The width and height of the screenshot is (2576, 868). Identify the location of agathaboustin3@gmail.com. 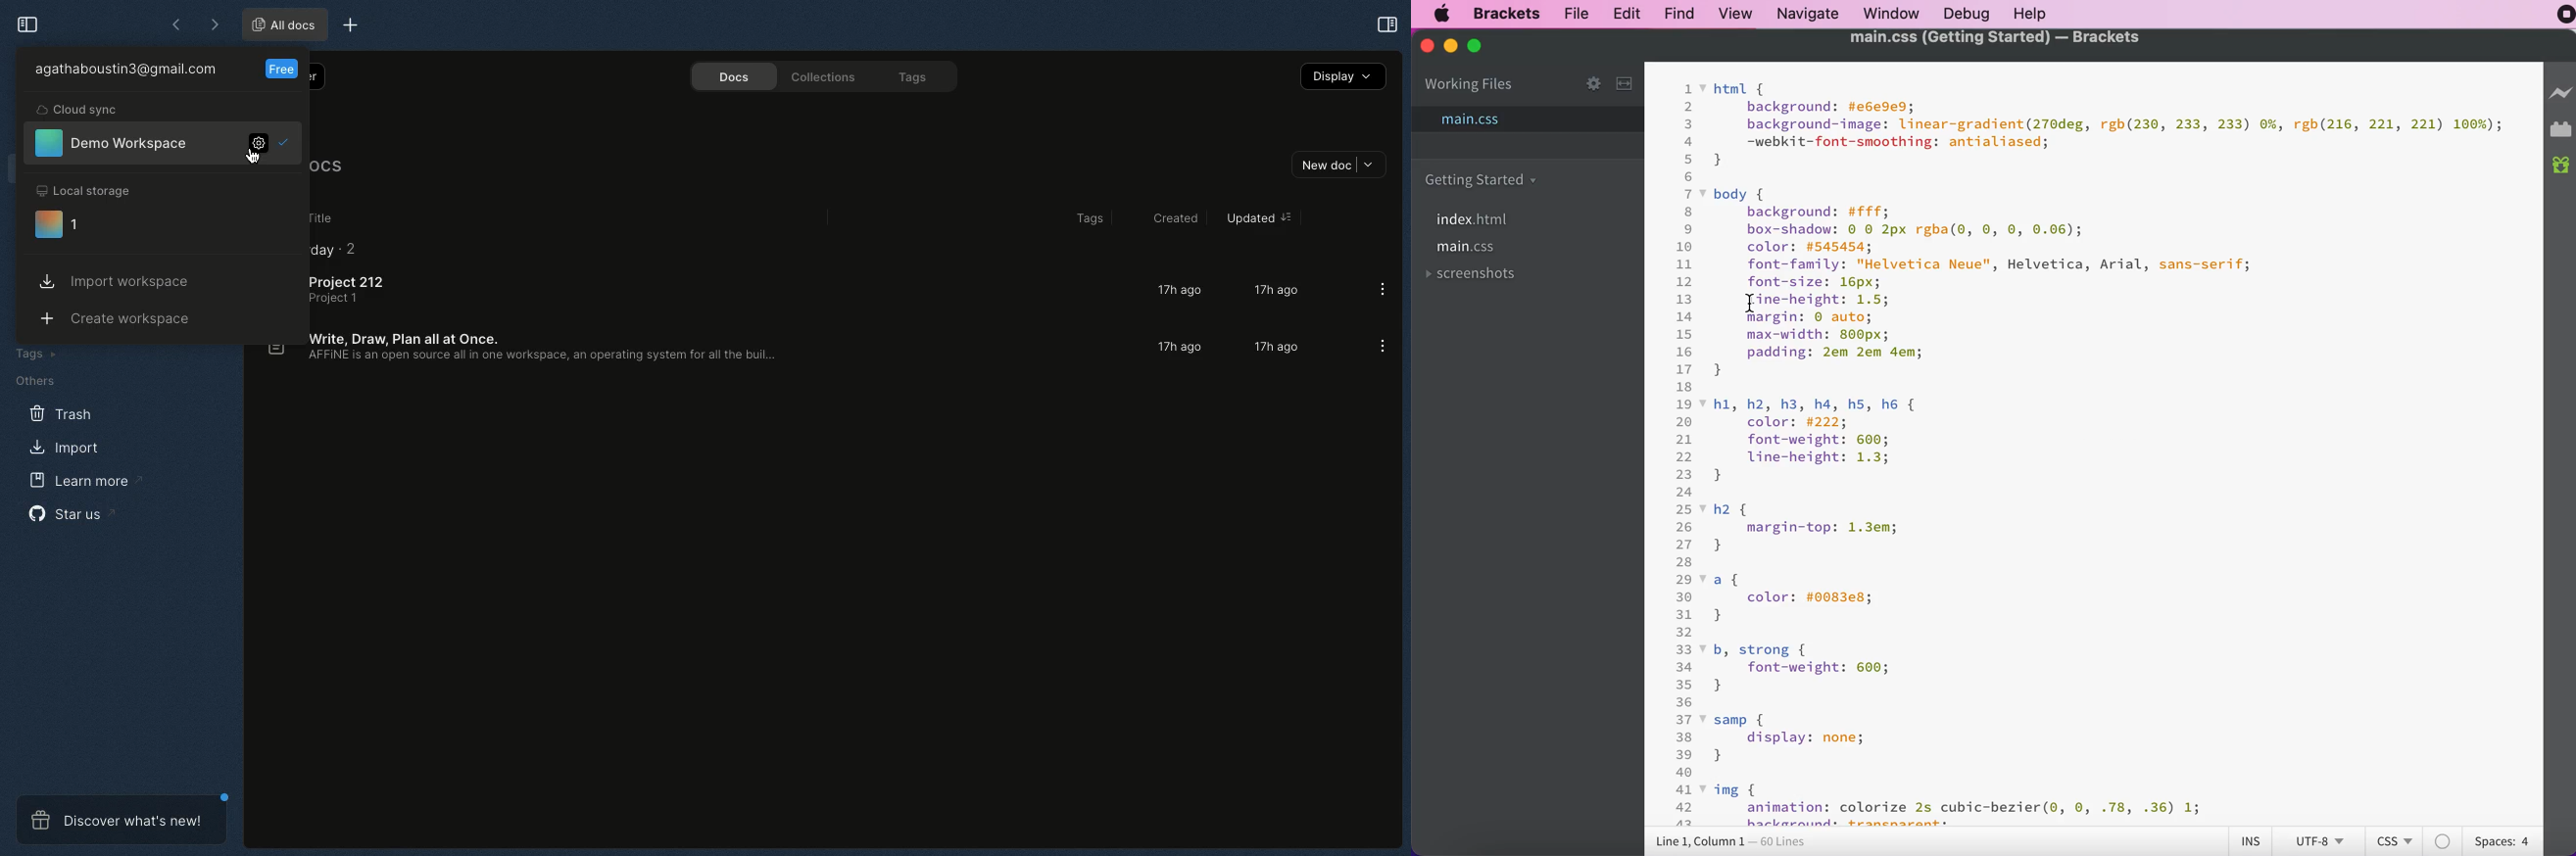
(123, 71).